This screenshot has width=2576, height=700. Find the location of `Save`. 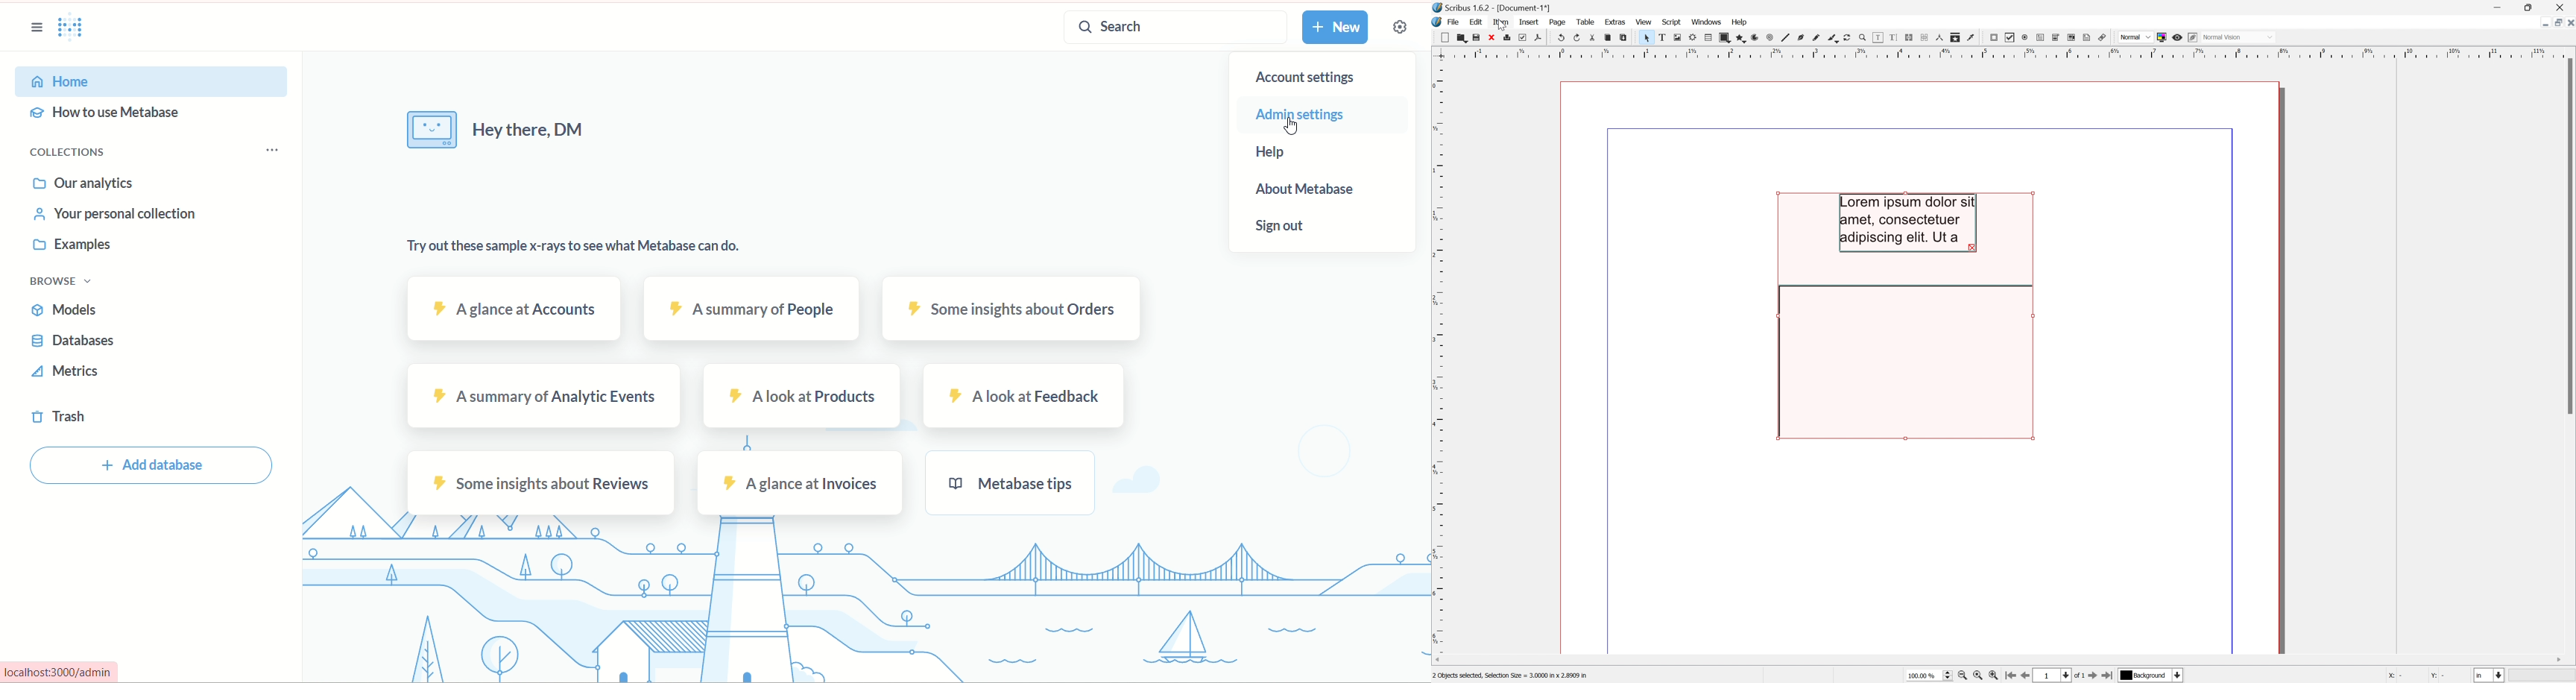

Save is located at coordinates (1475, 37).